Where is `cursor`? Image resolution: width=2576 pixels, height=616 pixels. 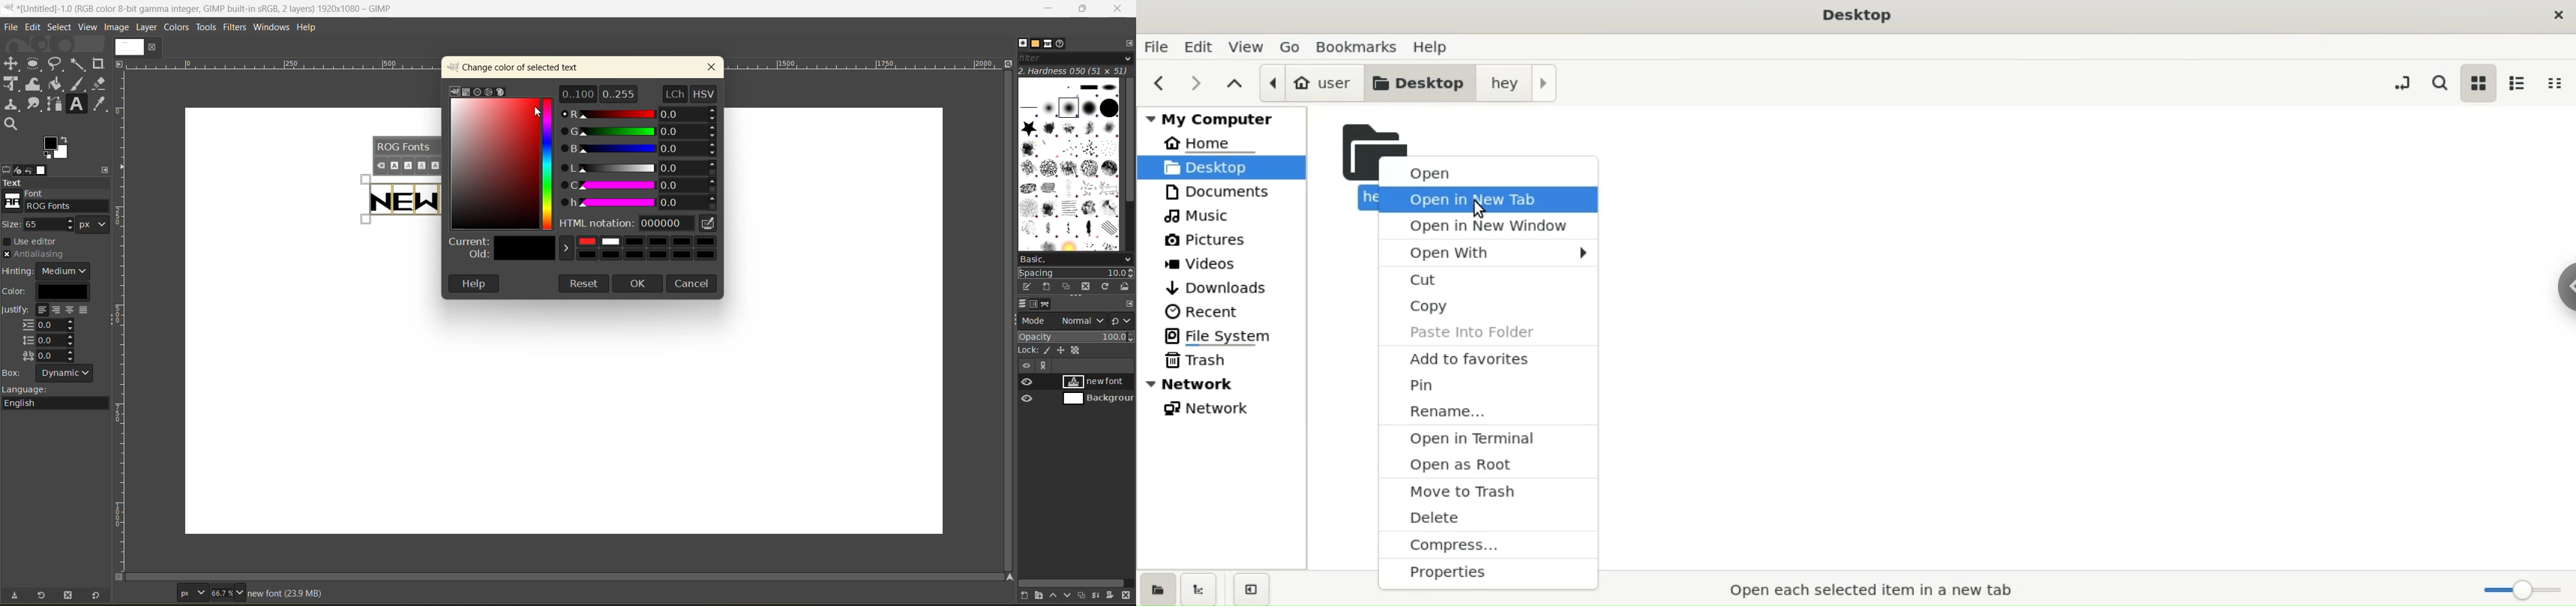 cursor is located at coordinates (1480, 208).